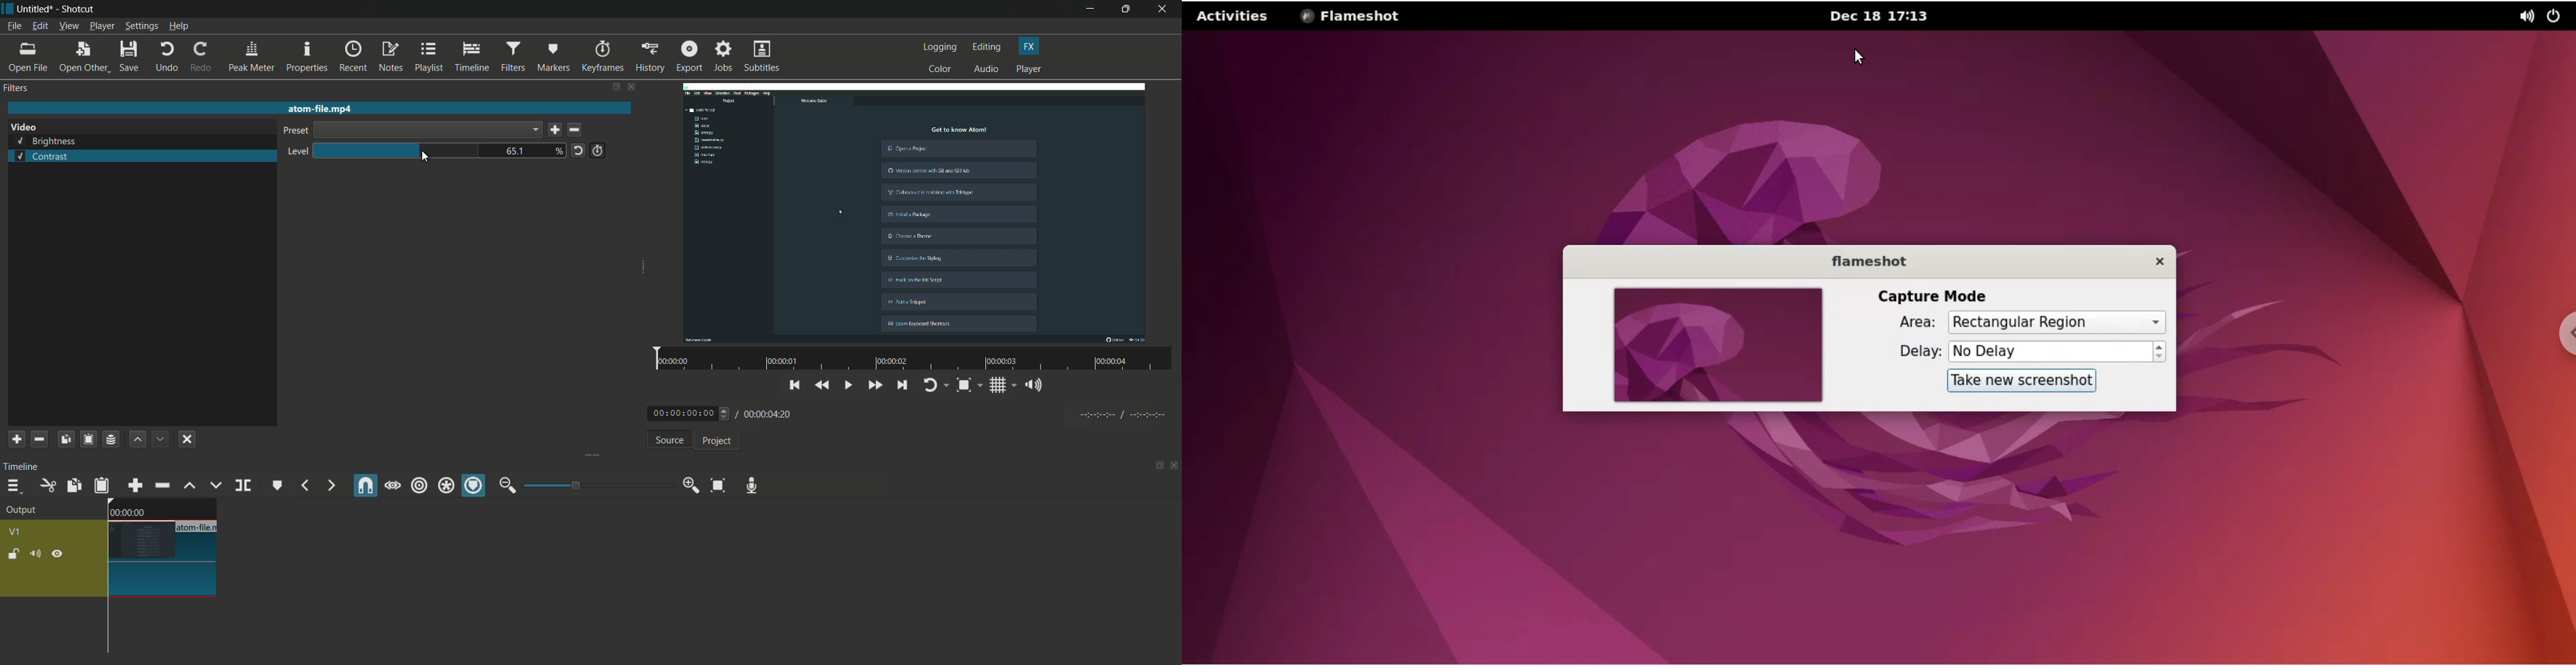  Describe the element at coordinates (473, 57) in the screenshot. I see `timeline` at that location.